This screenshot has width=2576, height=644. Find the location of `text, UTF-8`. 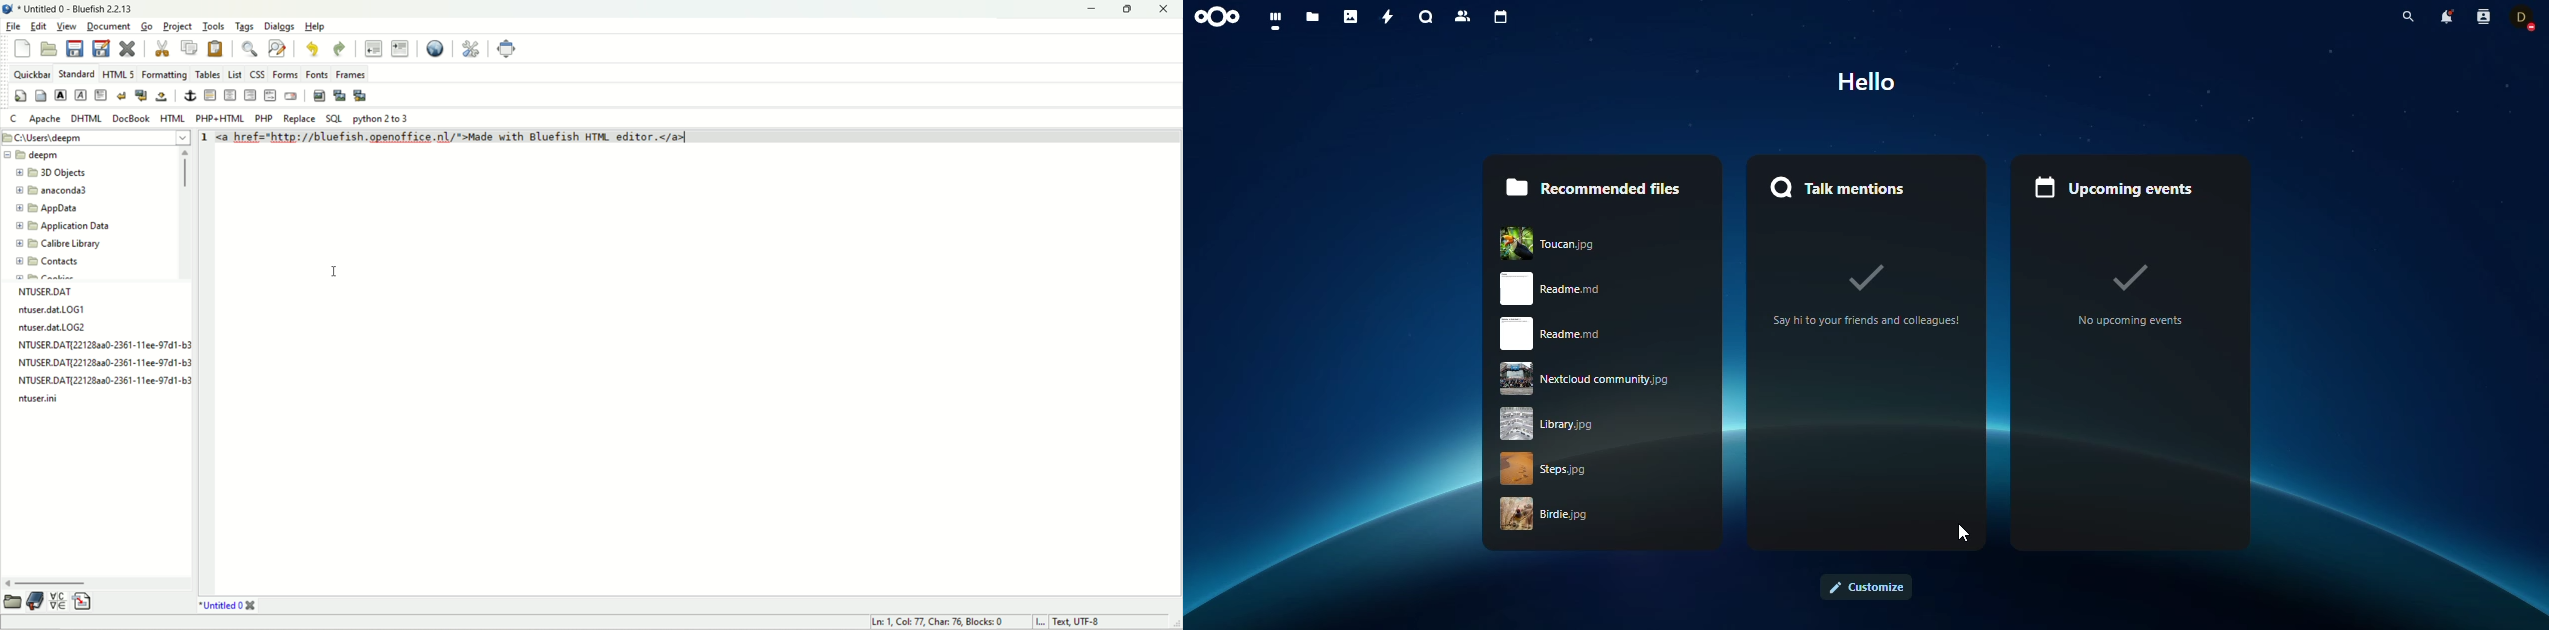

text, UTF-8 is located at coordinates (1087, 623).